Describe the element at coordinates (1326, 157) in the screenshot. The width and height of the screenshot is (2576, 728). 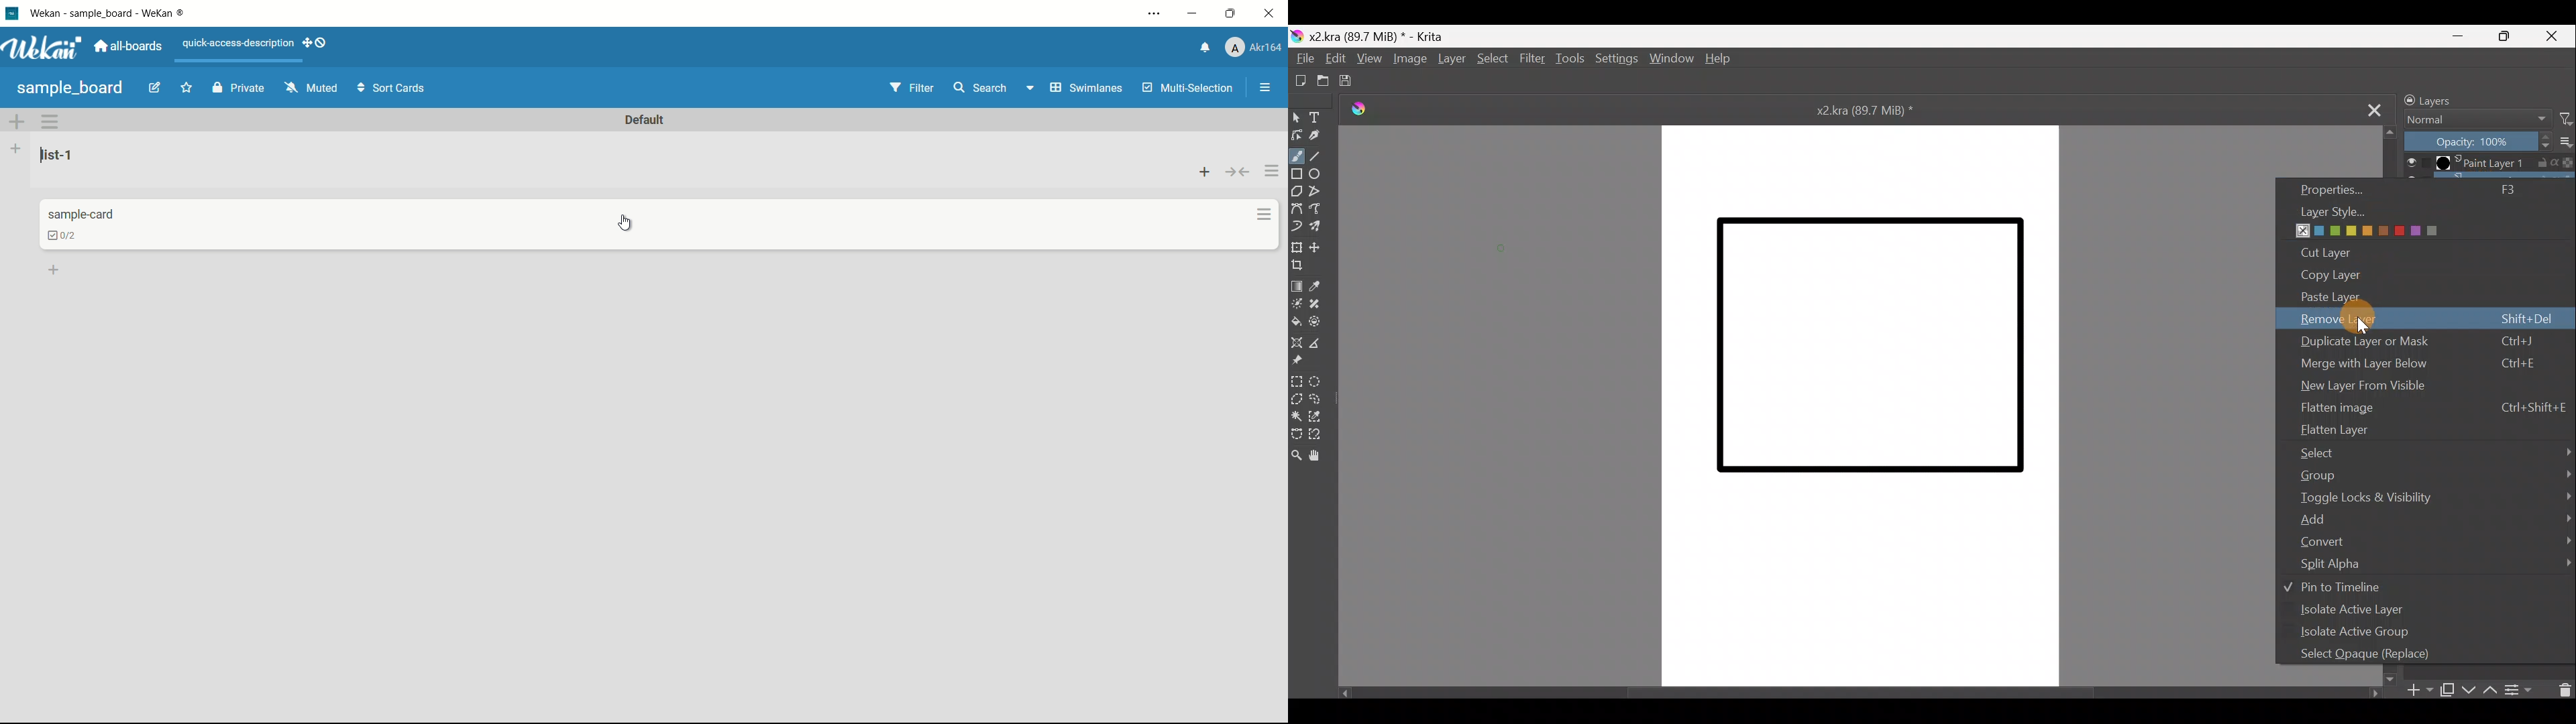
I see `Line tool` at that location.